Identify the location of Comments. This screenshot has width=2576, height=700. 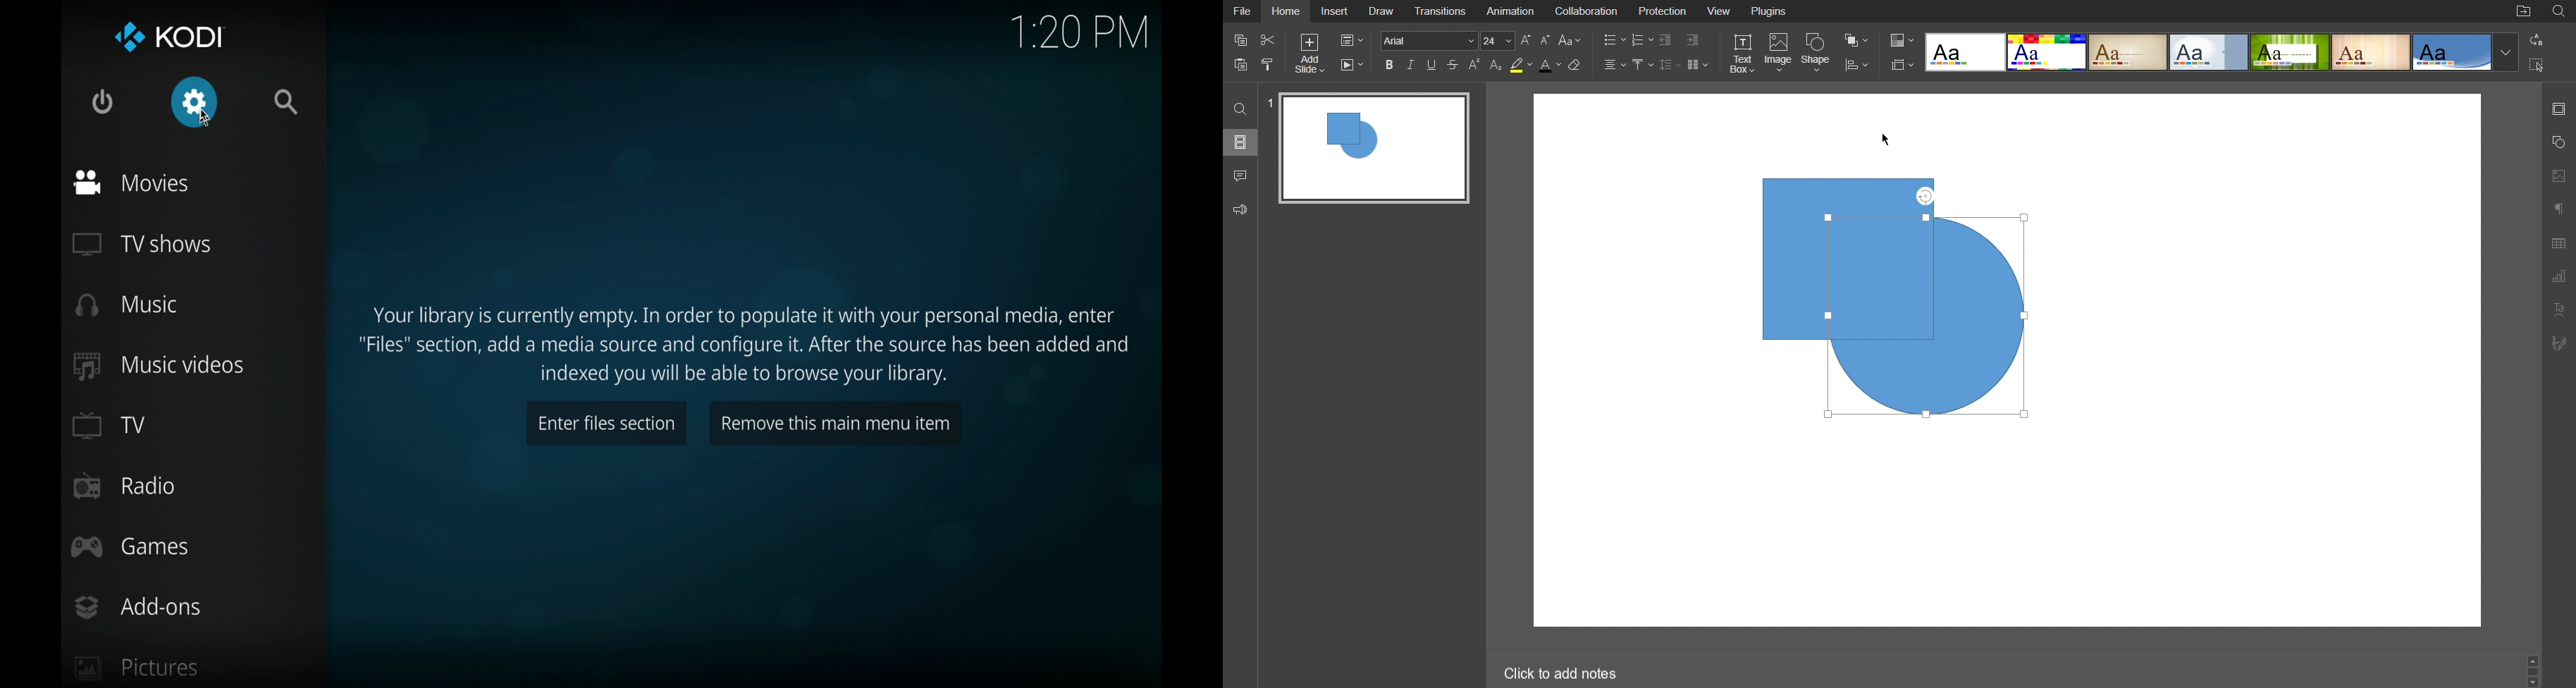
(1239, 177).